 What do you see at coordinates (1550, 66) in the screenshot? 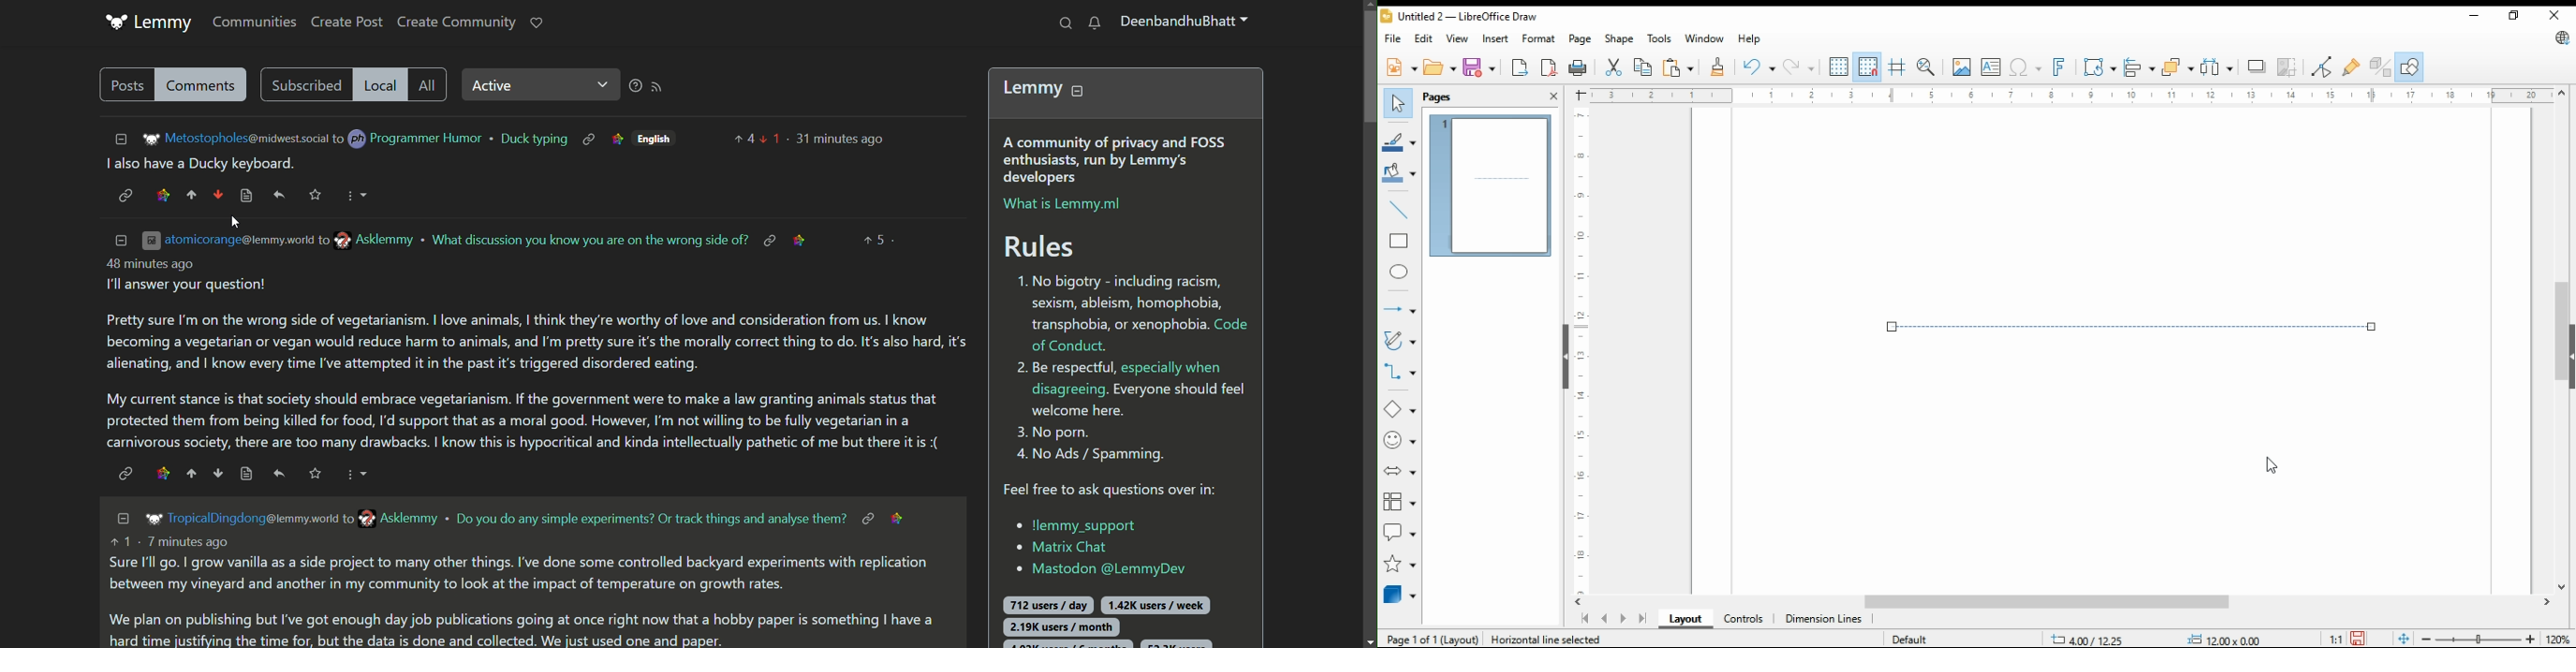
I see `export directly as pdf` at bounding box center [1550, 66].